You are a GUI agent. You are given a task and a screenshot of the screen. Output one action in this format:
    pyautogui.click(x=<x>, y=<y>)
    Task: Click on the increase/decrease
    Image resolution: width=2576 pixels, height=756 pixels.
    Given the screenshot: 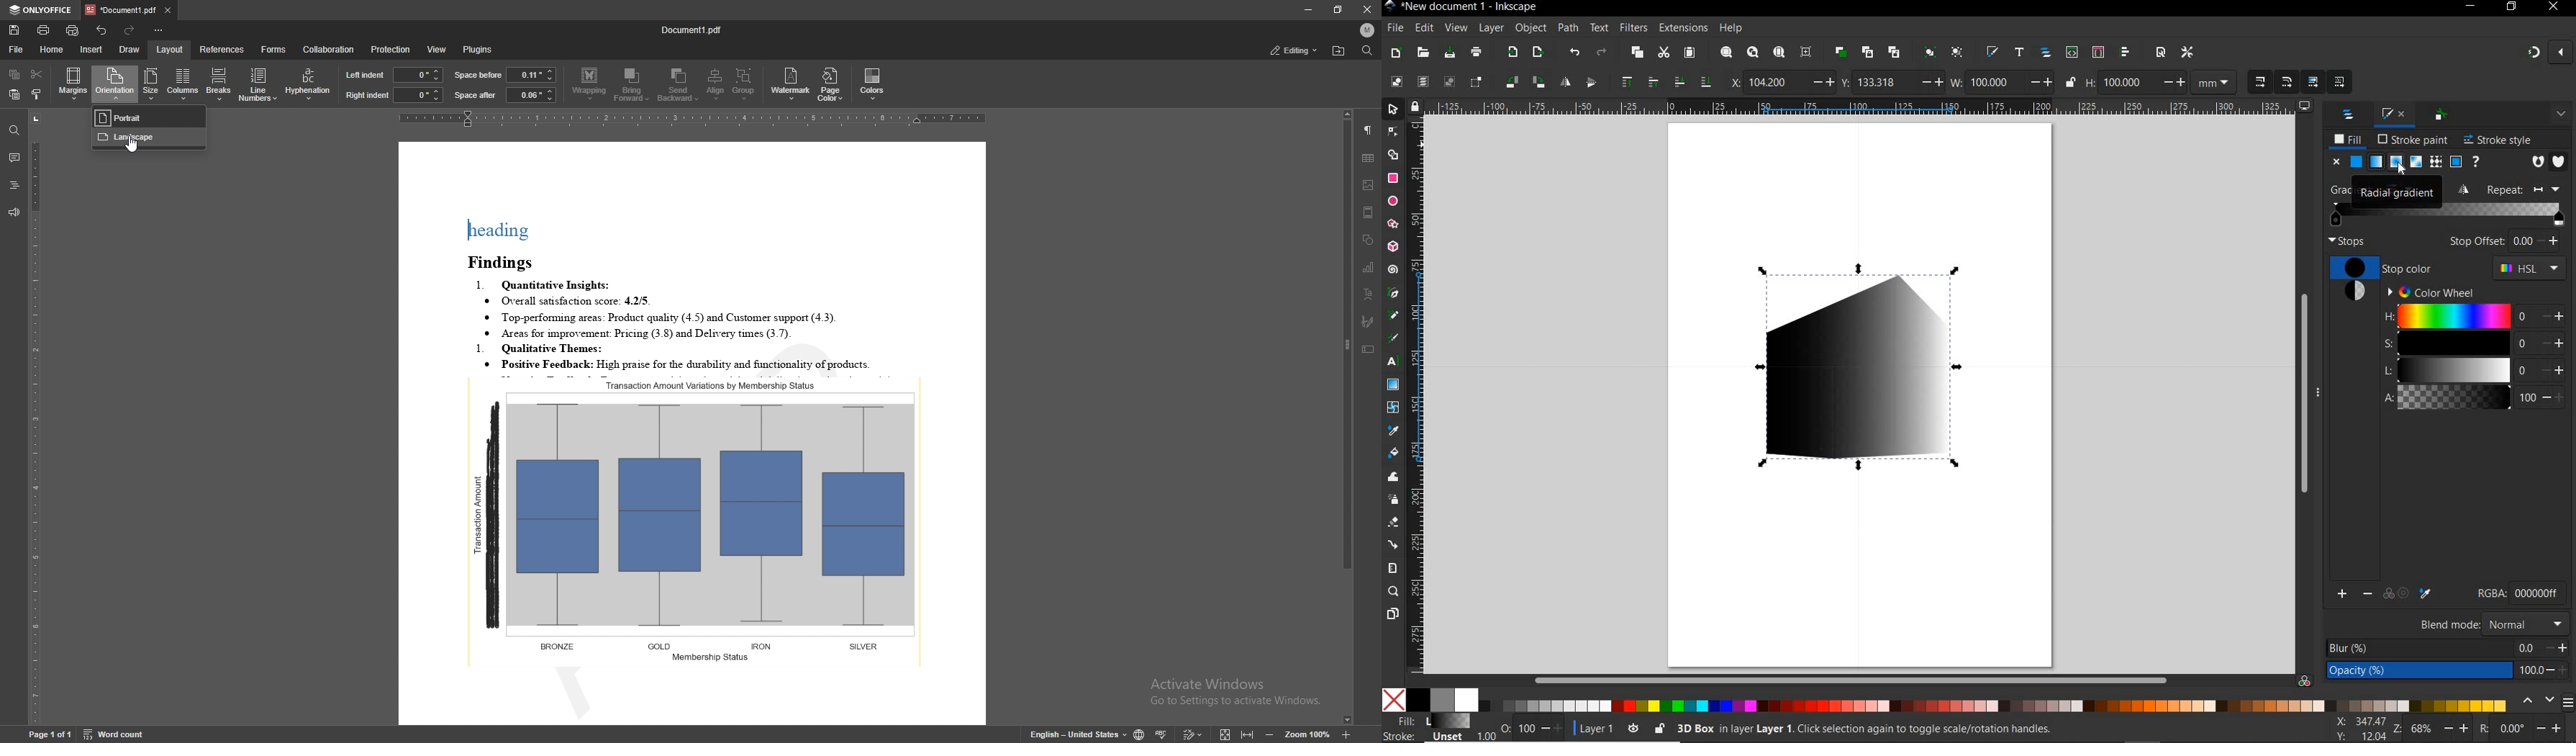 What is the action you would take?
    pyautogui.click(x=1553, y=728)
    